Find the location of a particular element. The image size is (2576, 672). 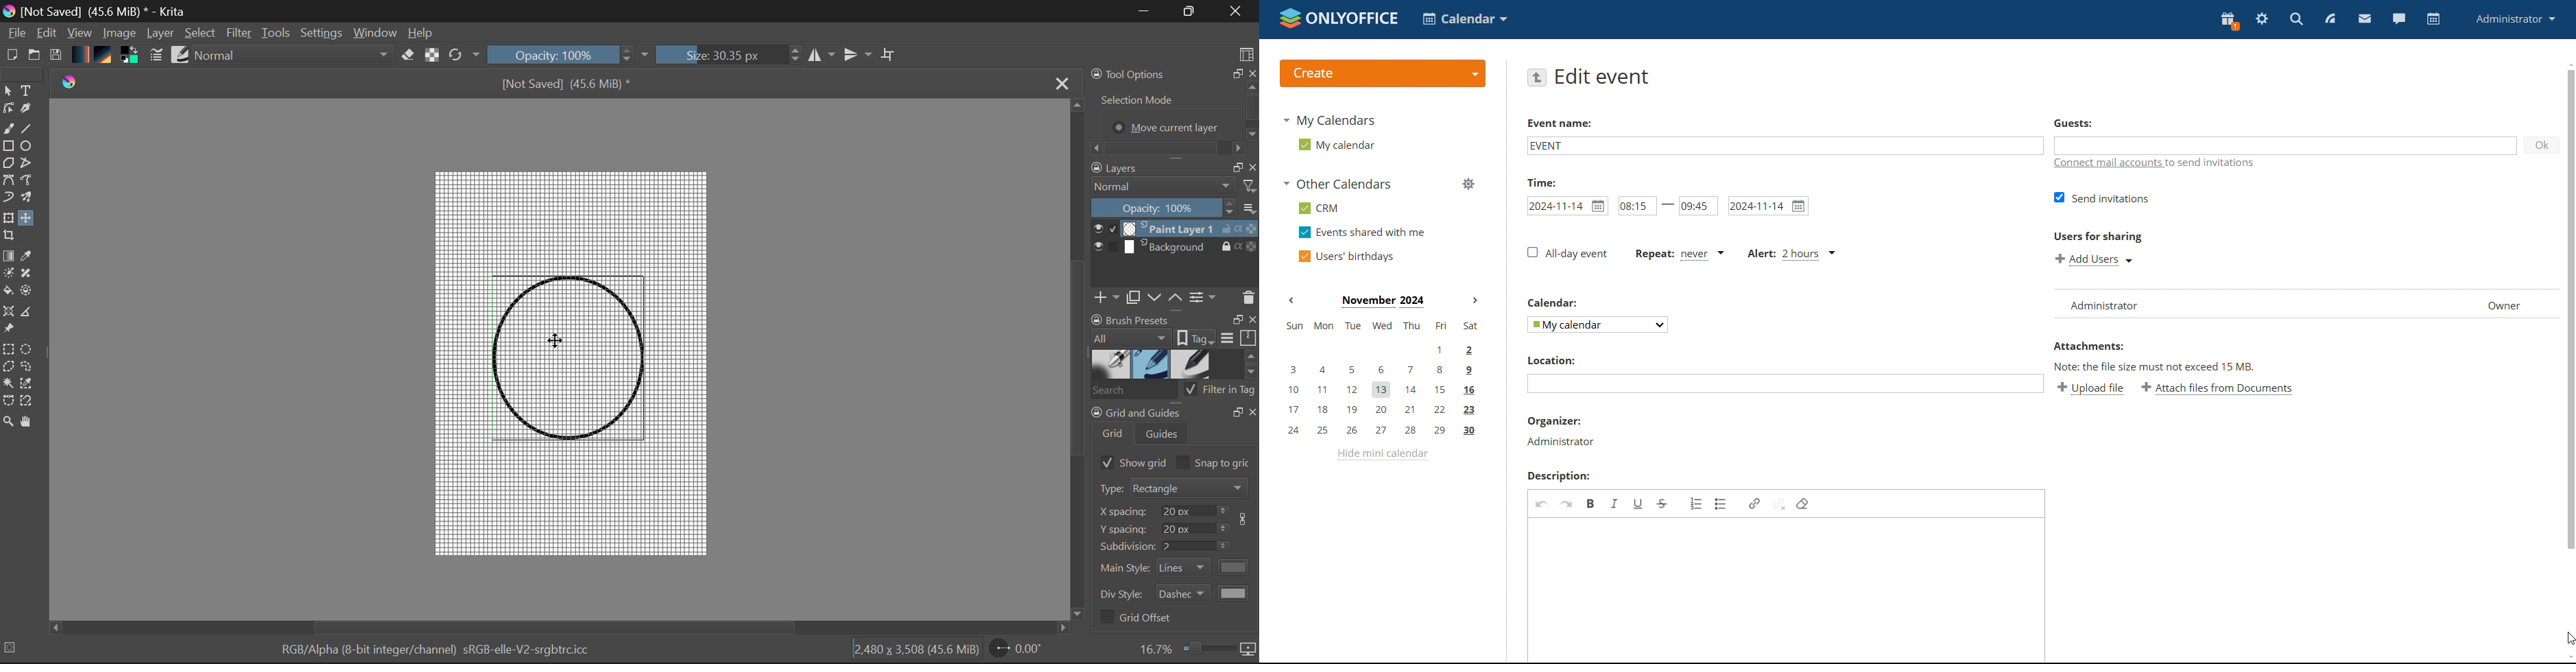

Freehand is located at coordinates (8, 129).